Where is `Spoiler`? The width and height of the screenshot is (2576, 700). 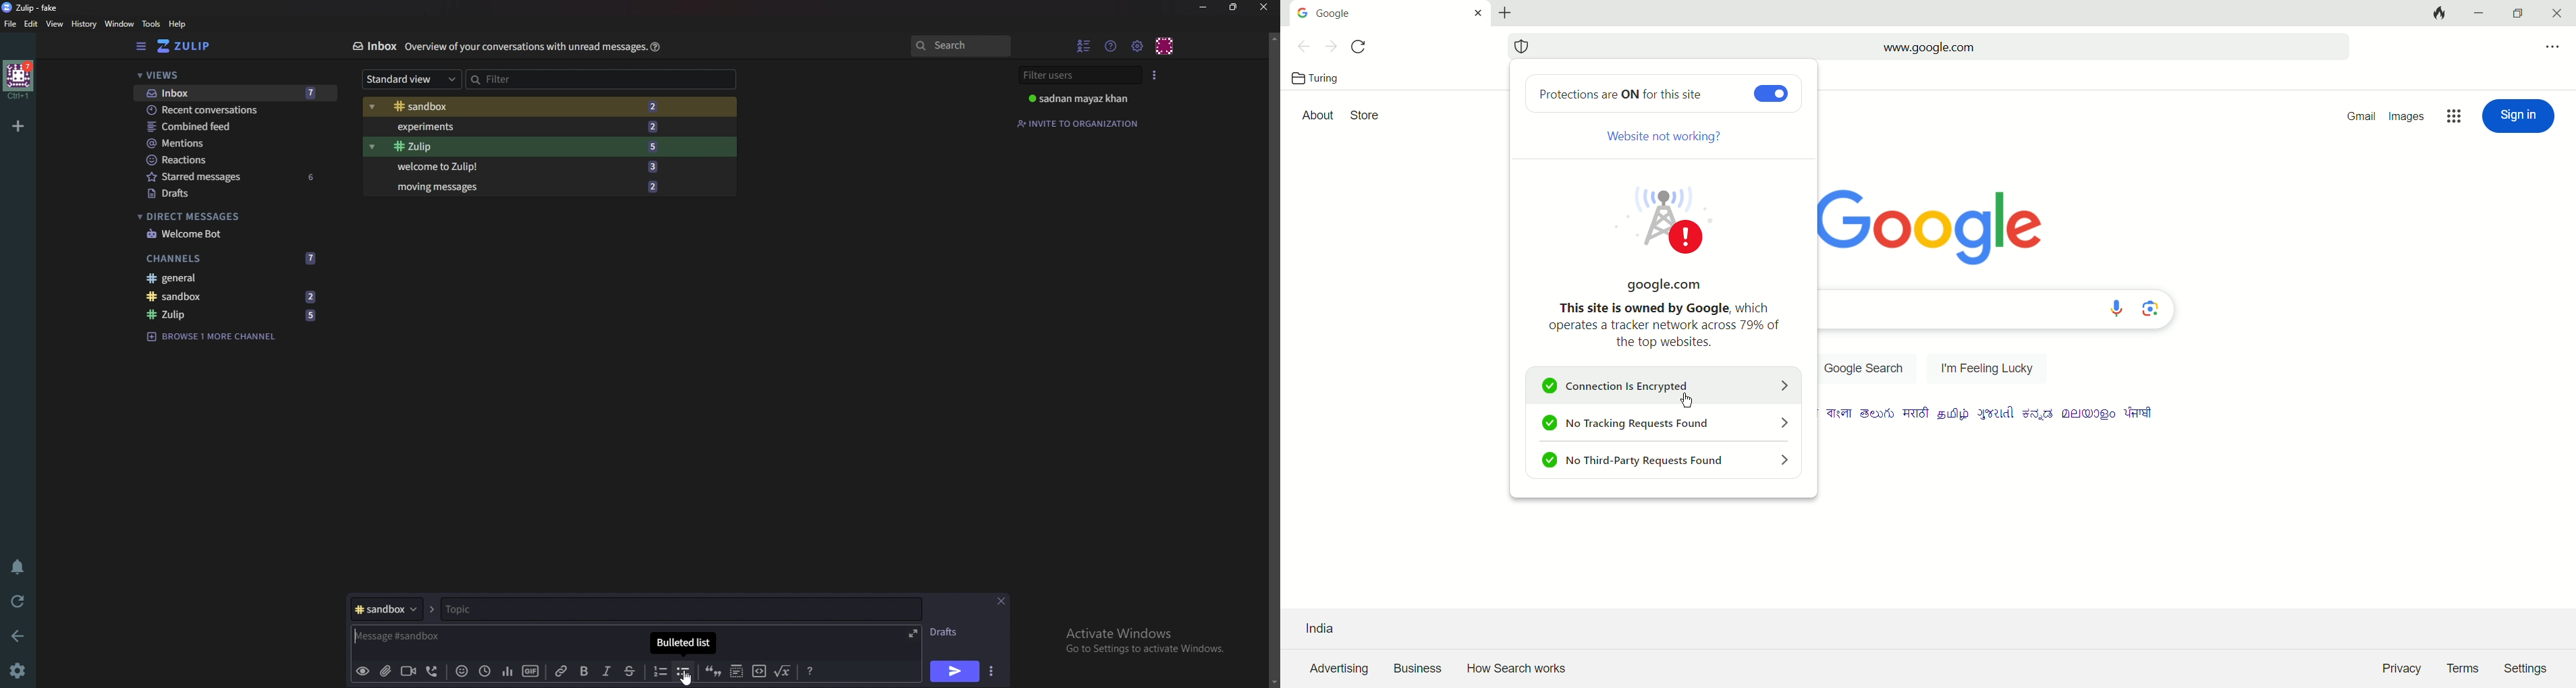
Spoiler is located at coordinates (738, 670).